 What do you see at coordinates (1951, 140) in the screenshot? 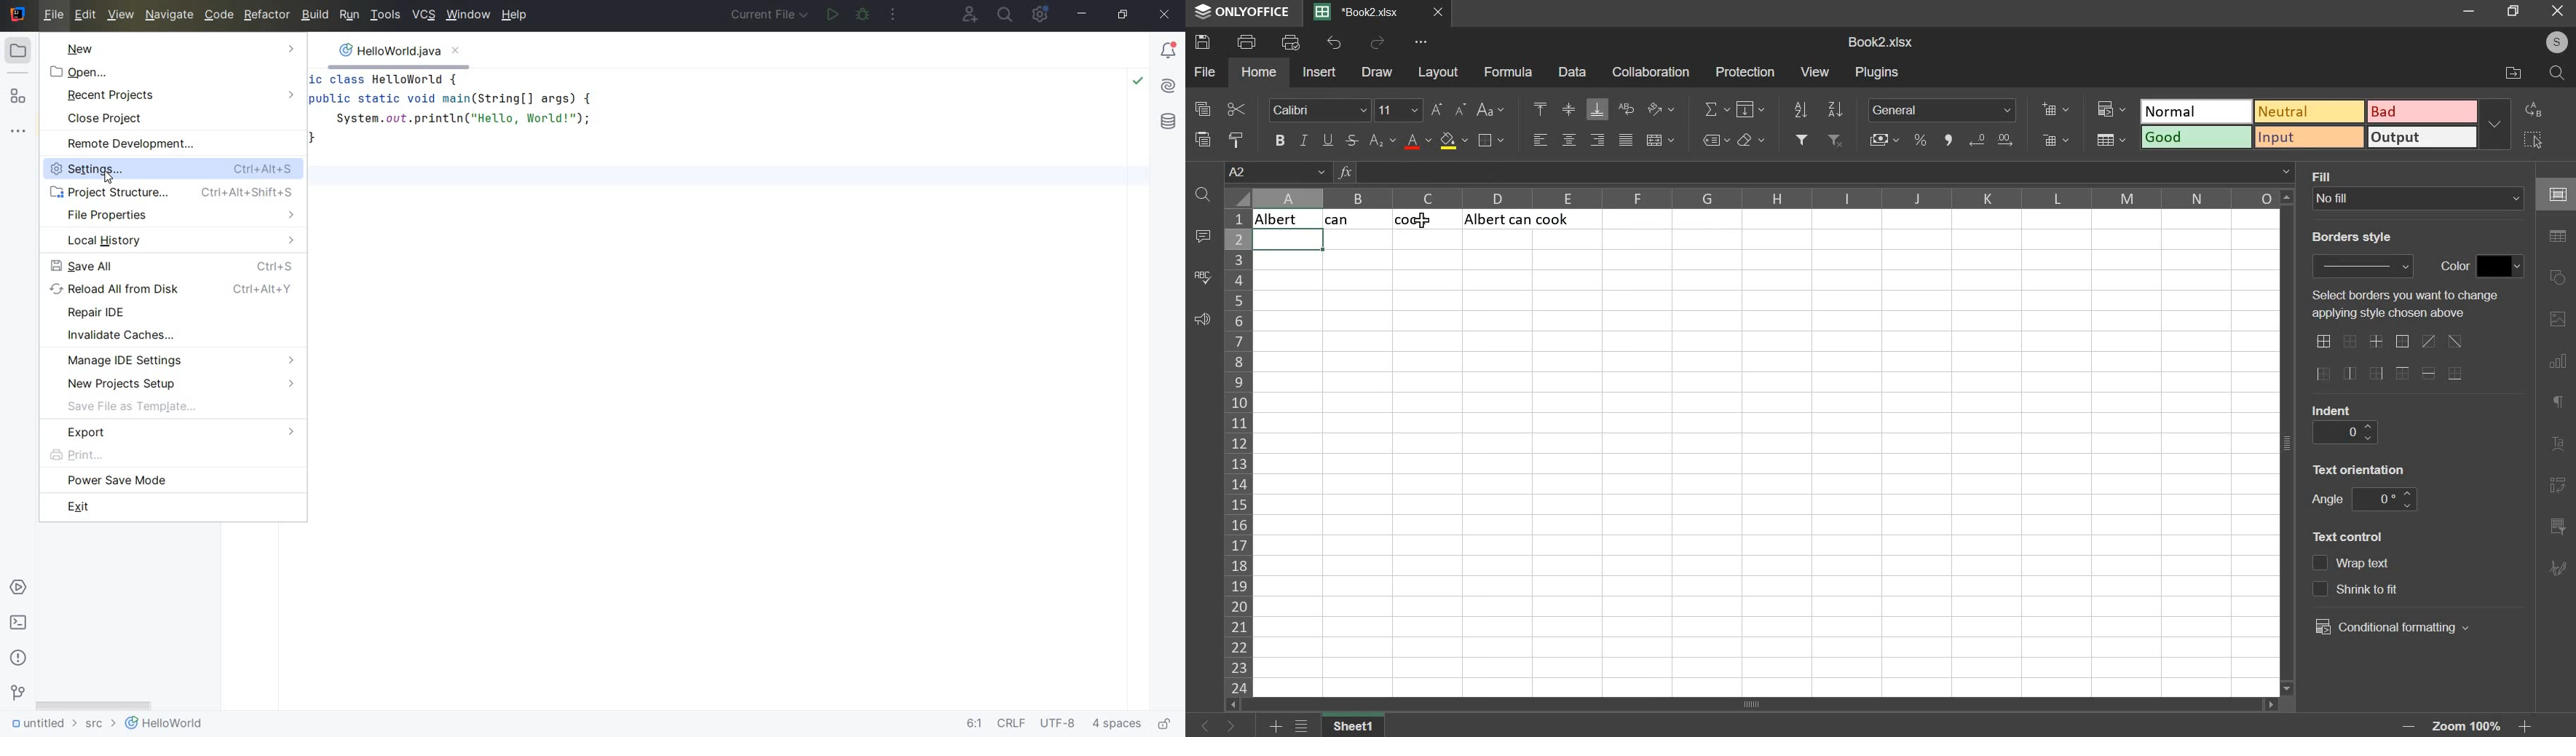
I see `comma style` at bounding box center [1951, 140].